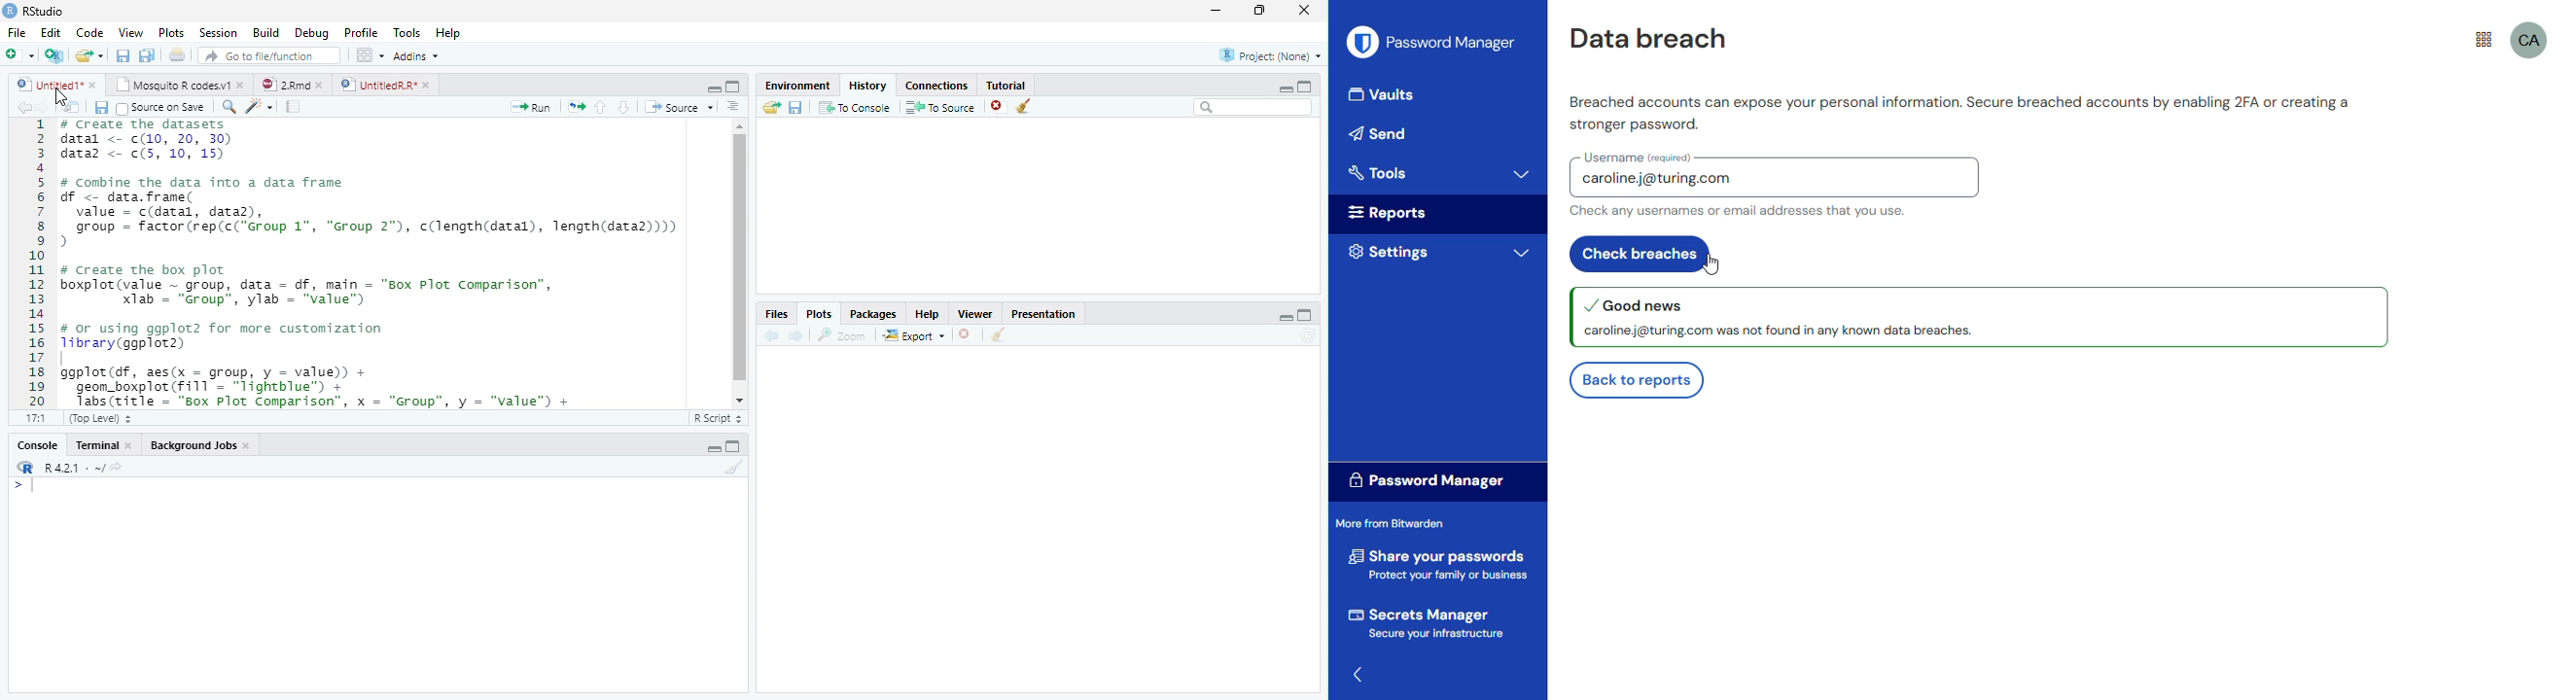 This screenshot has width=2576, height=700. What do you see at coordinates (740, 263) in the screenshot?
I see `vertical scroll bar` at bounding box center [740, 263].